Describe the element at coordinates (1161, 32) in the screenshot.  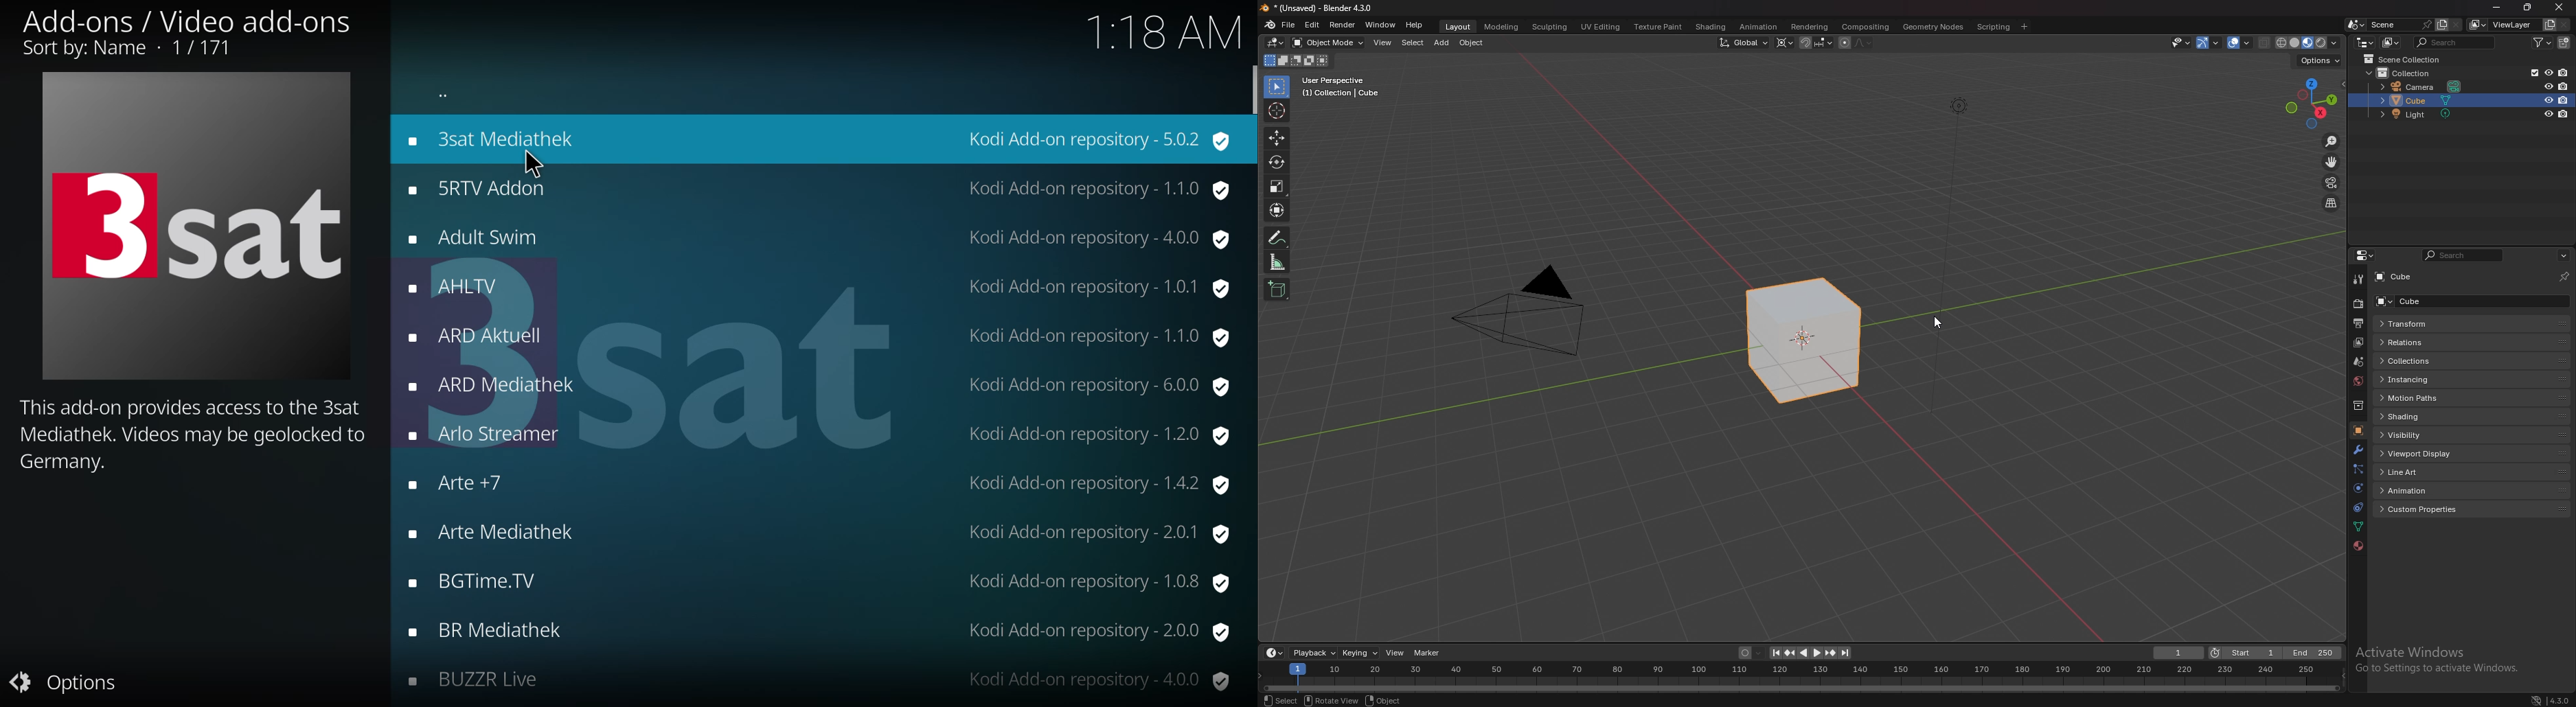
I see `time` at that location.